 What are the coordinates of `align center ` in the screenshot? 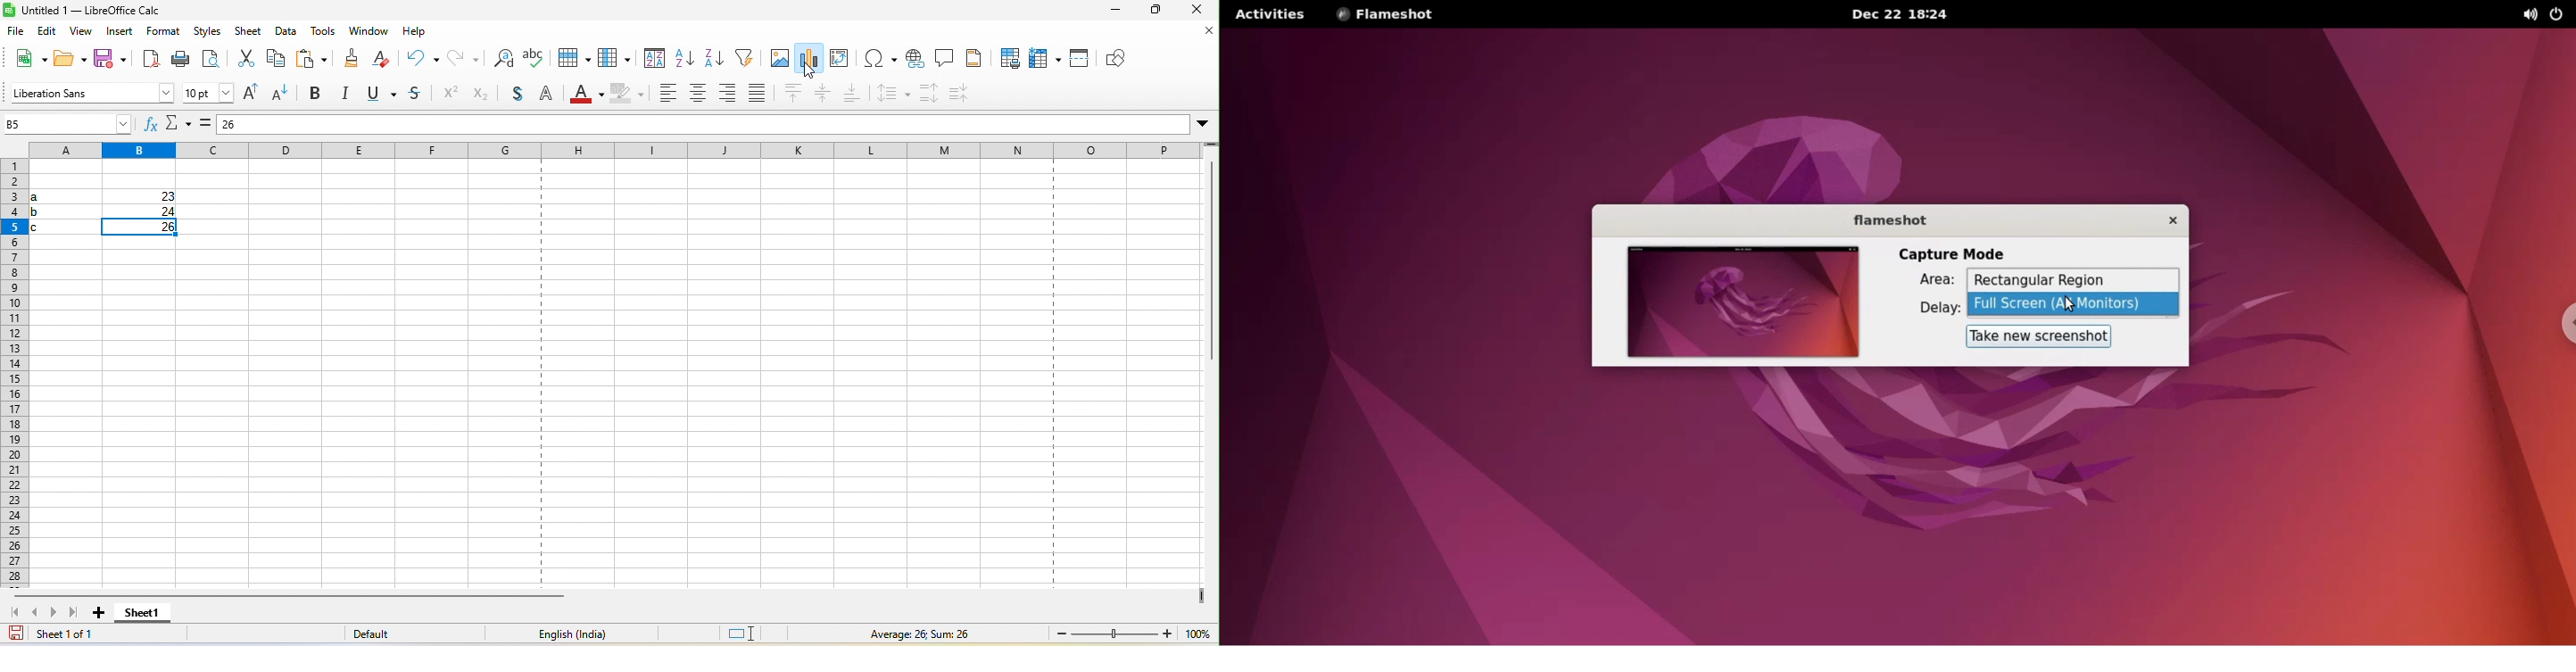 It's located at (699, 92).